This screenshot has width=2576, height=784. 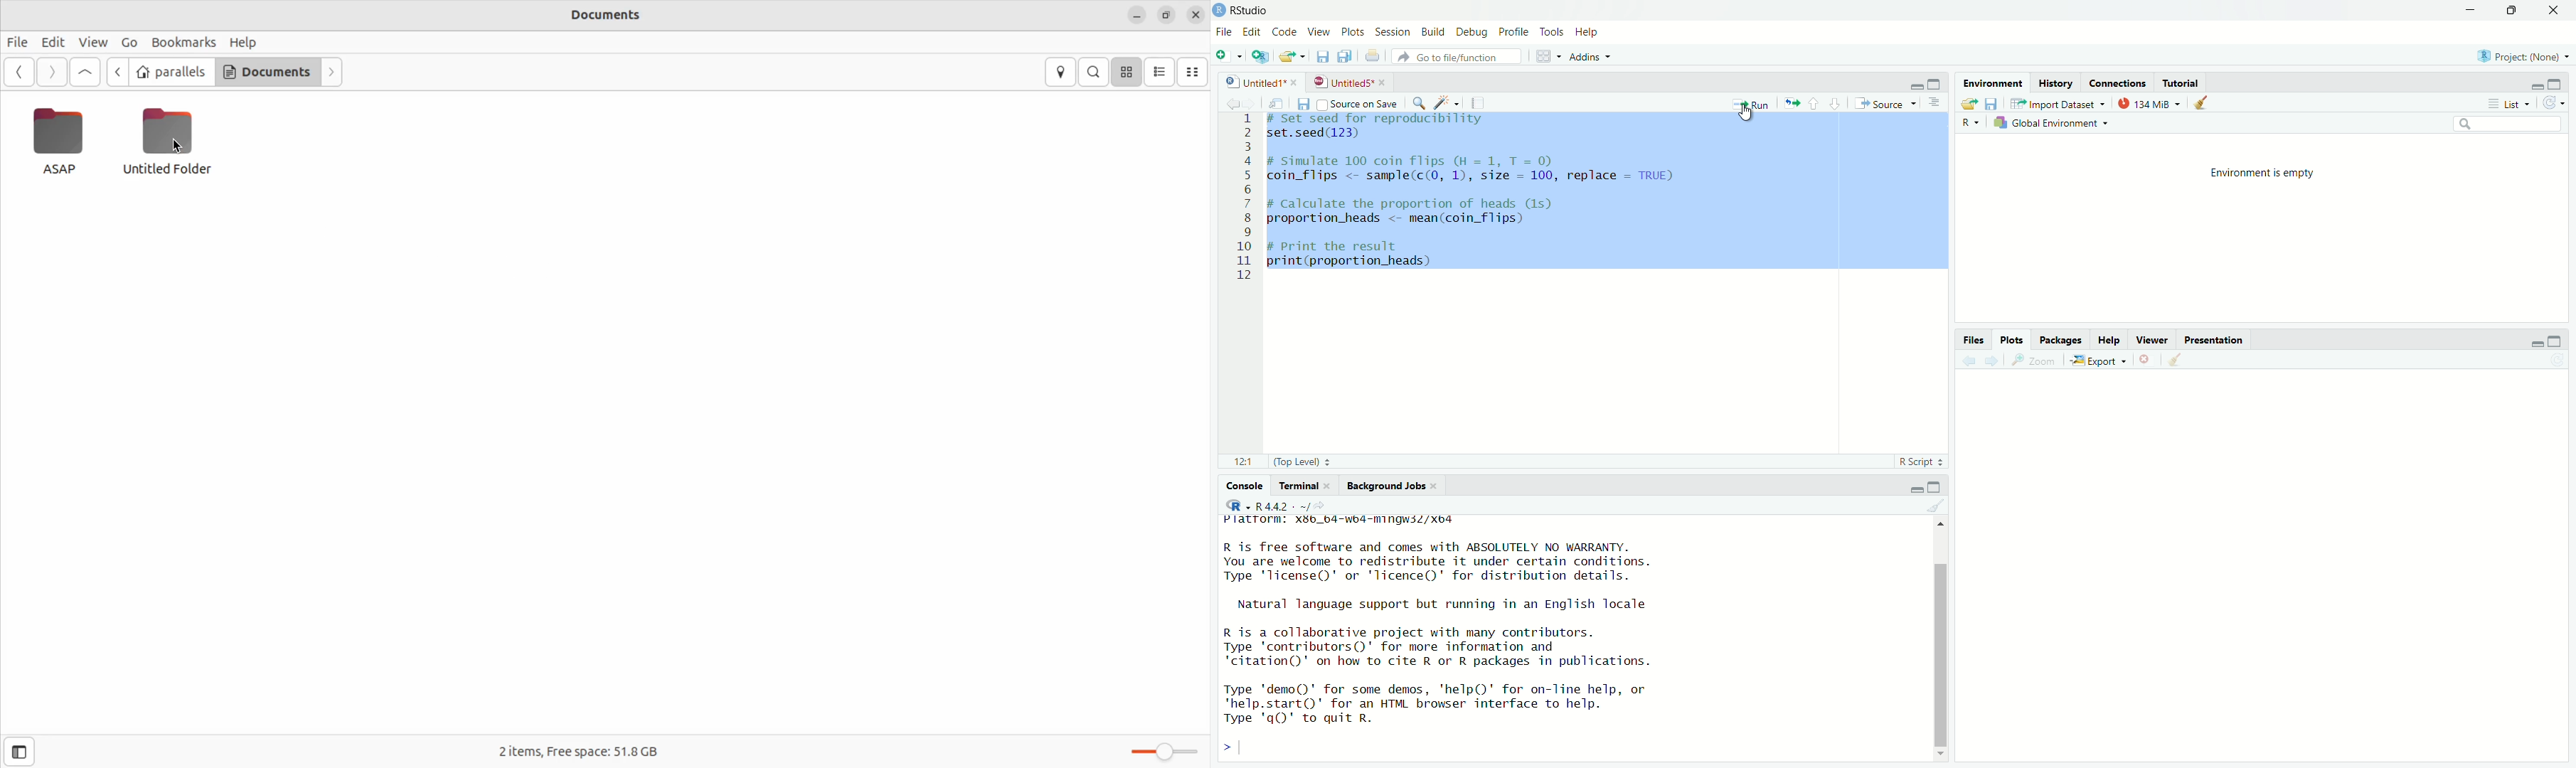 What do you see at coordinates (1912, 83) in the screenshot?
I see `minimize` at bounding box center [1912, 83].